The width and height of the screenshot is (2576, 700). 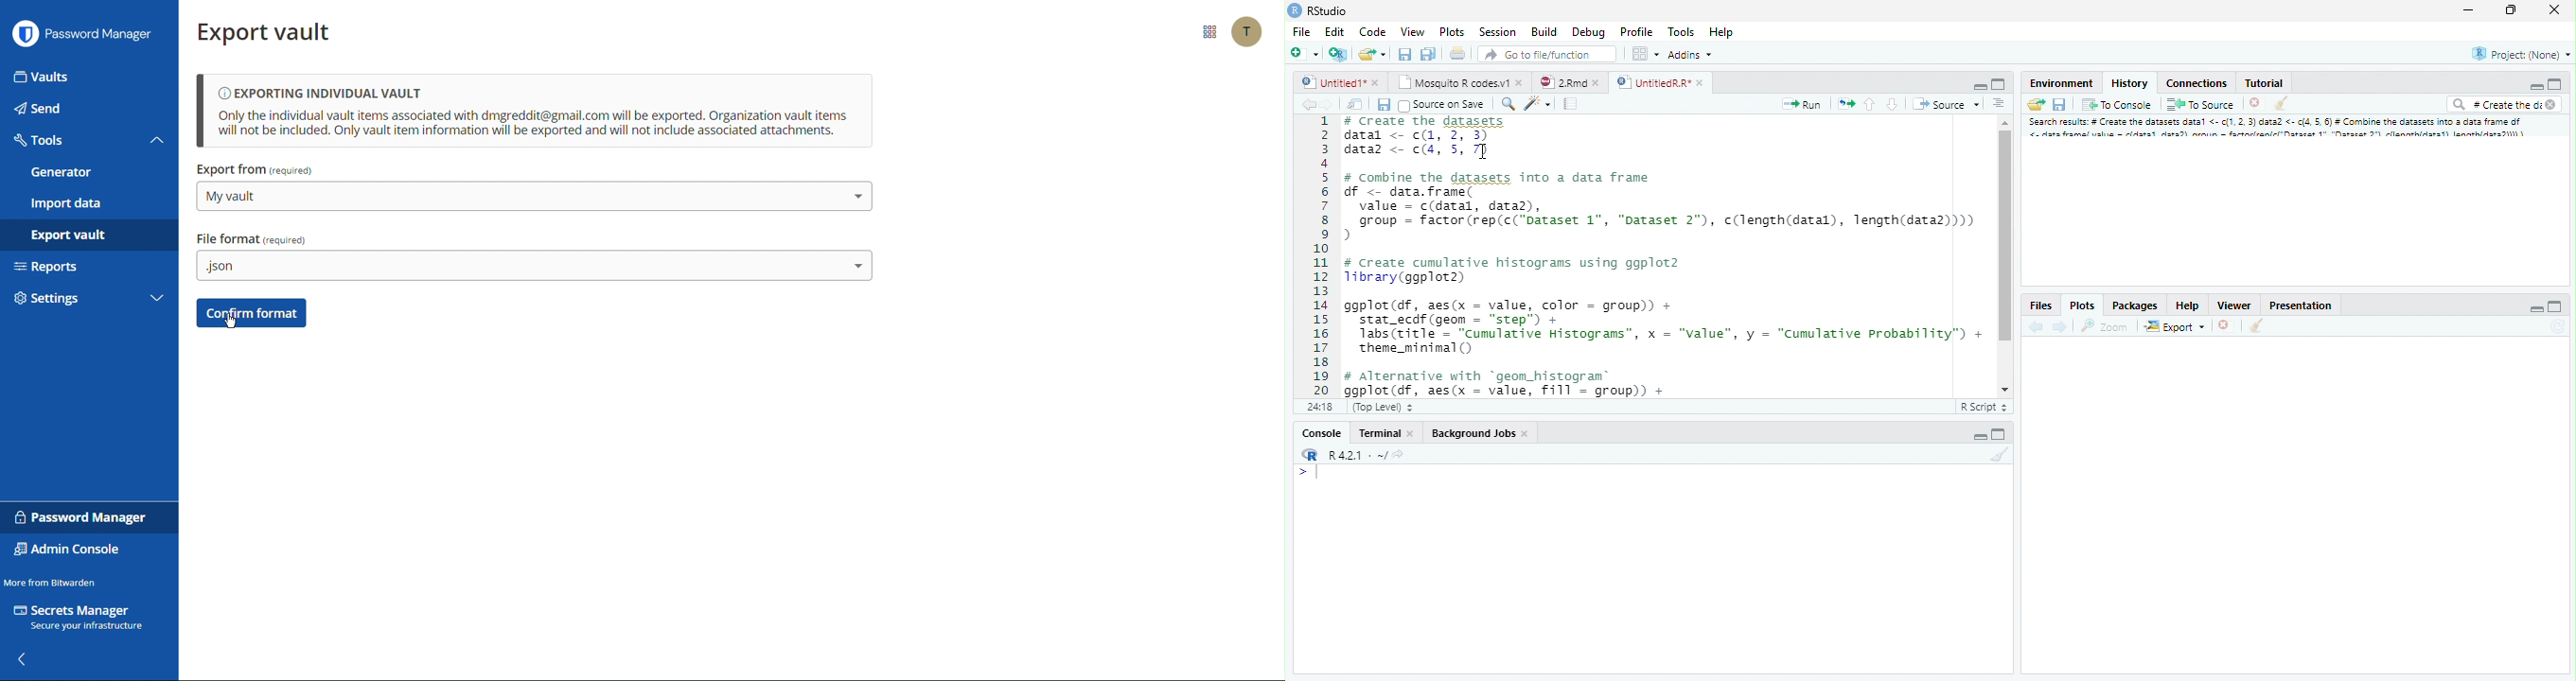 I want to click on Clear Console, so click(x=2004, y=457).